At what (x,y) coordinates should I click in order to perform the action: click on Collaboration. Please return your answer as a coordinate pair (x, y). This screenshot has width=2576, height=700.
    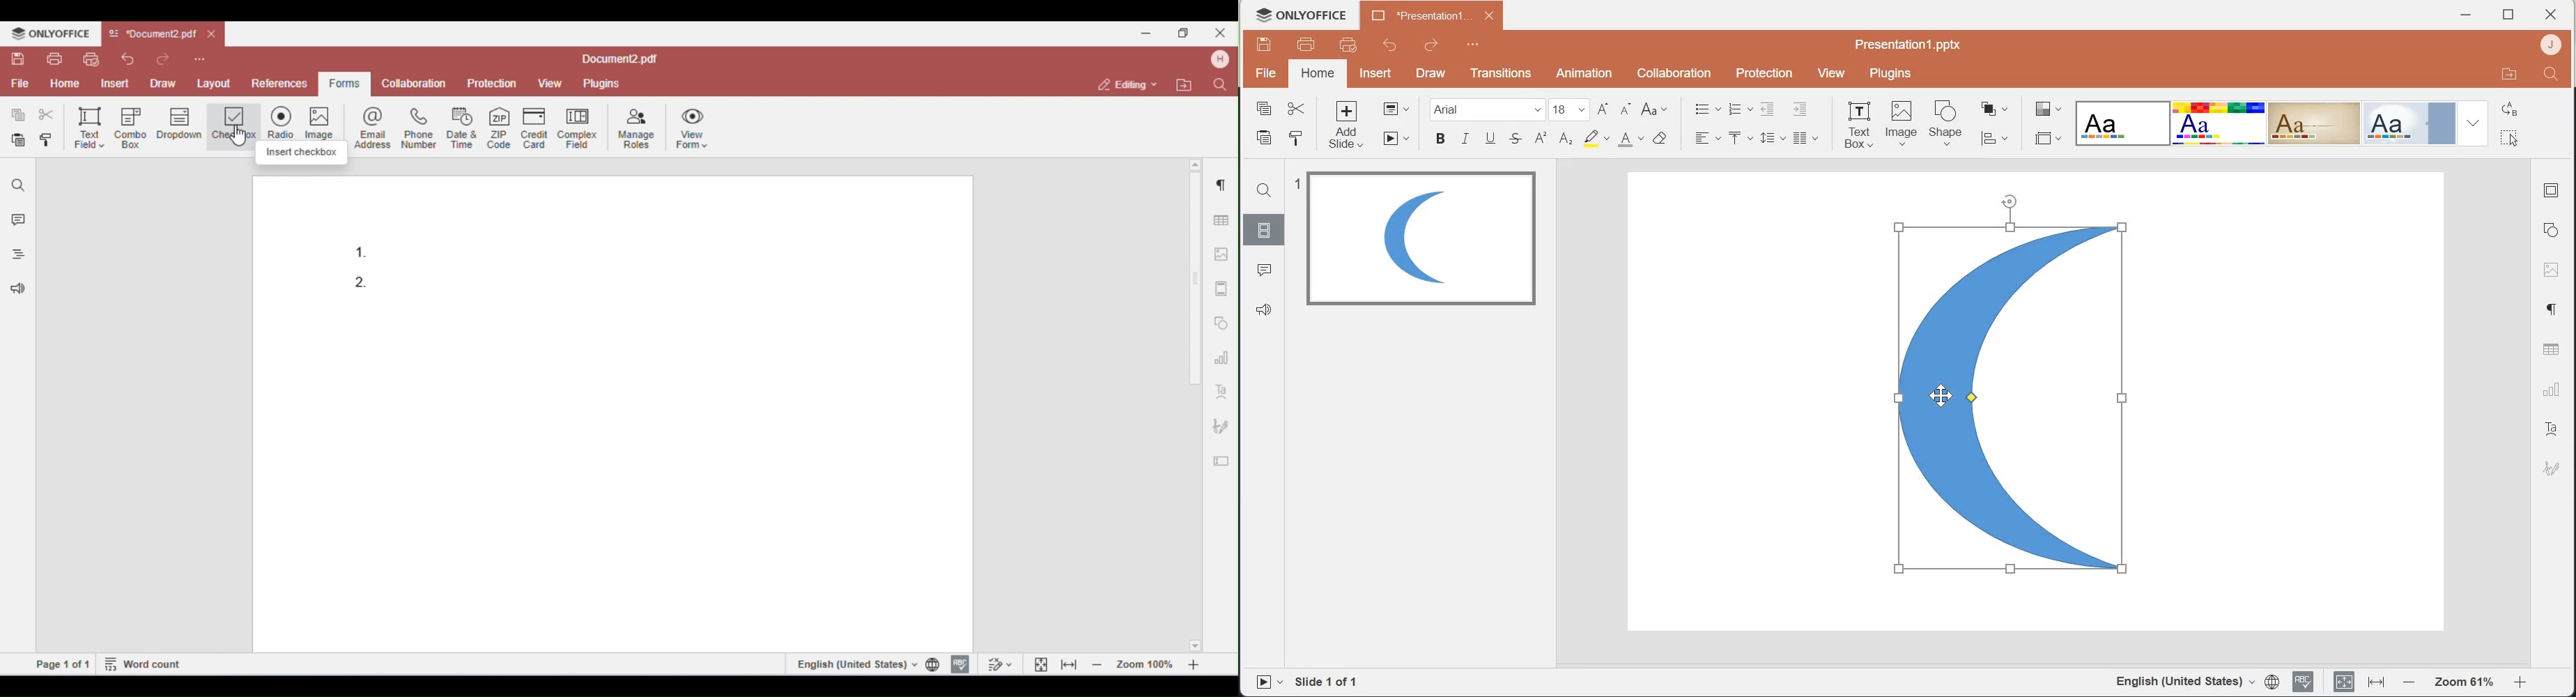
    Looking at the image, I should click on (1674, 72).